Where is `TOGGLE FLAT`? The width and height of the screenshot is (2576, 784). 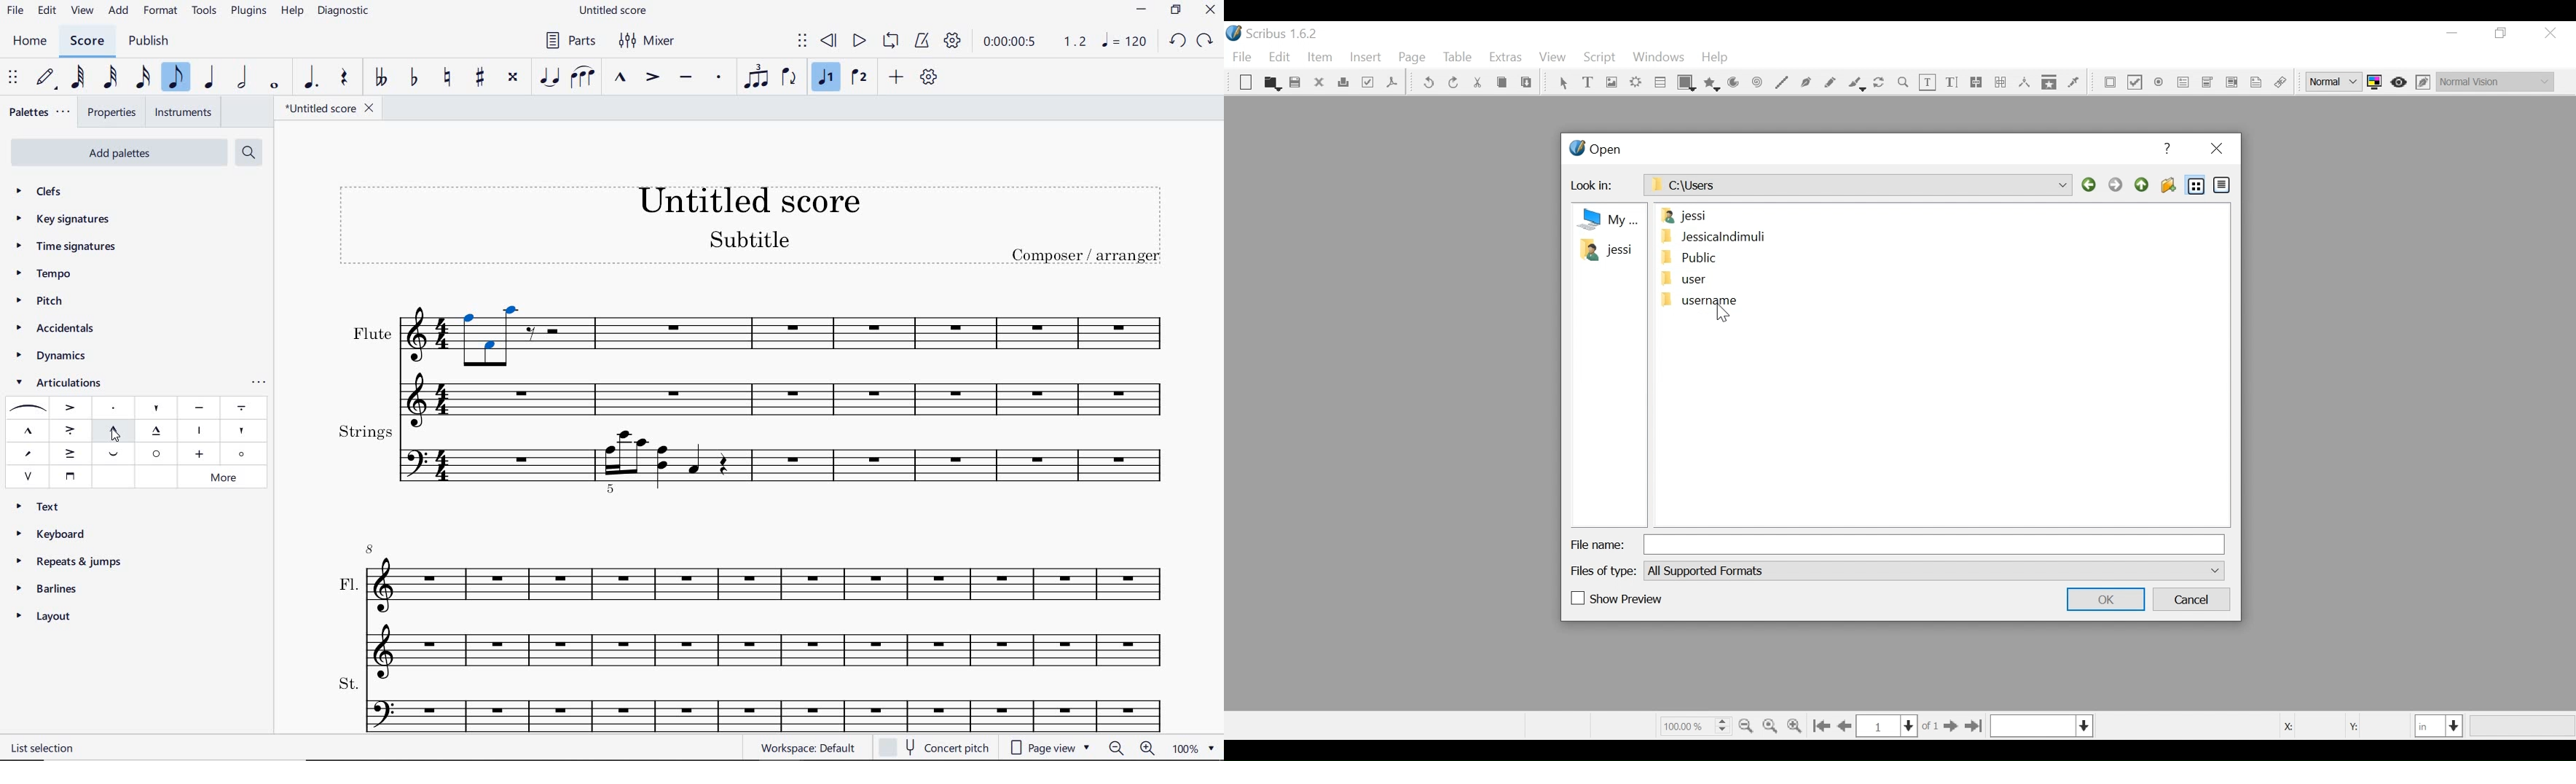
TOGGLE FLAT is located at coordinates (415, 76).